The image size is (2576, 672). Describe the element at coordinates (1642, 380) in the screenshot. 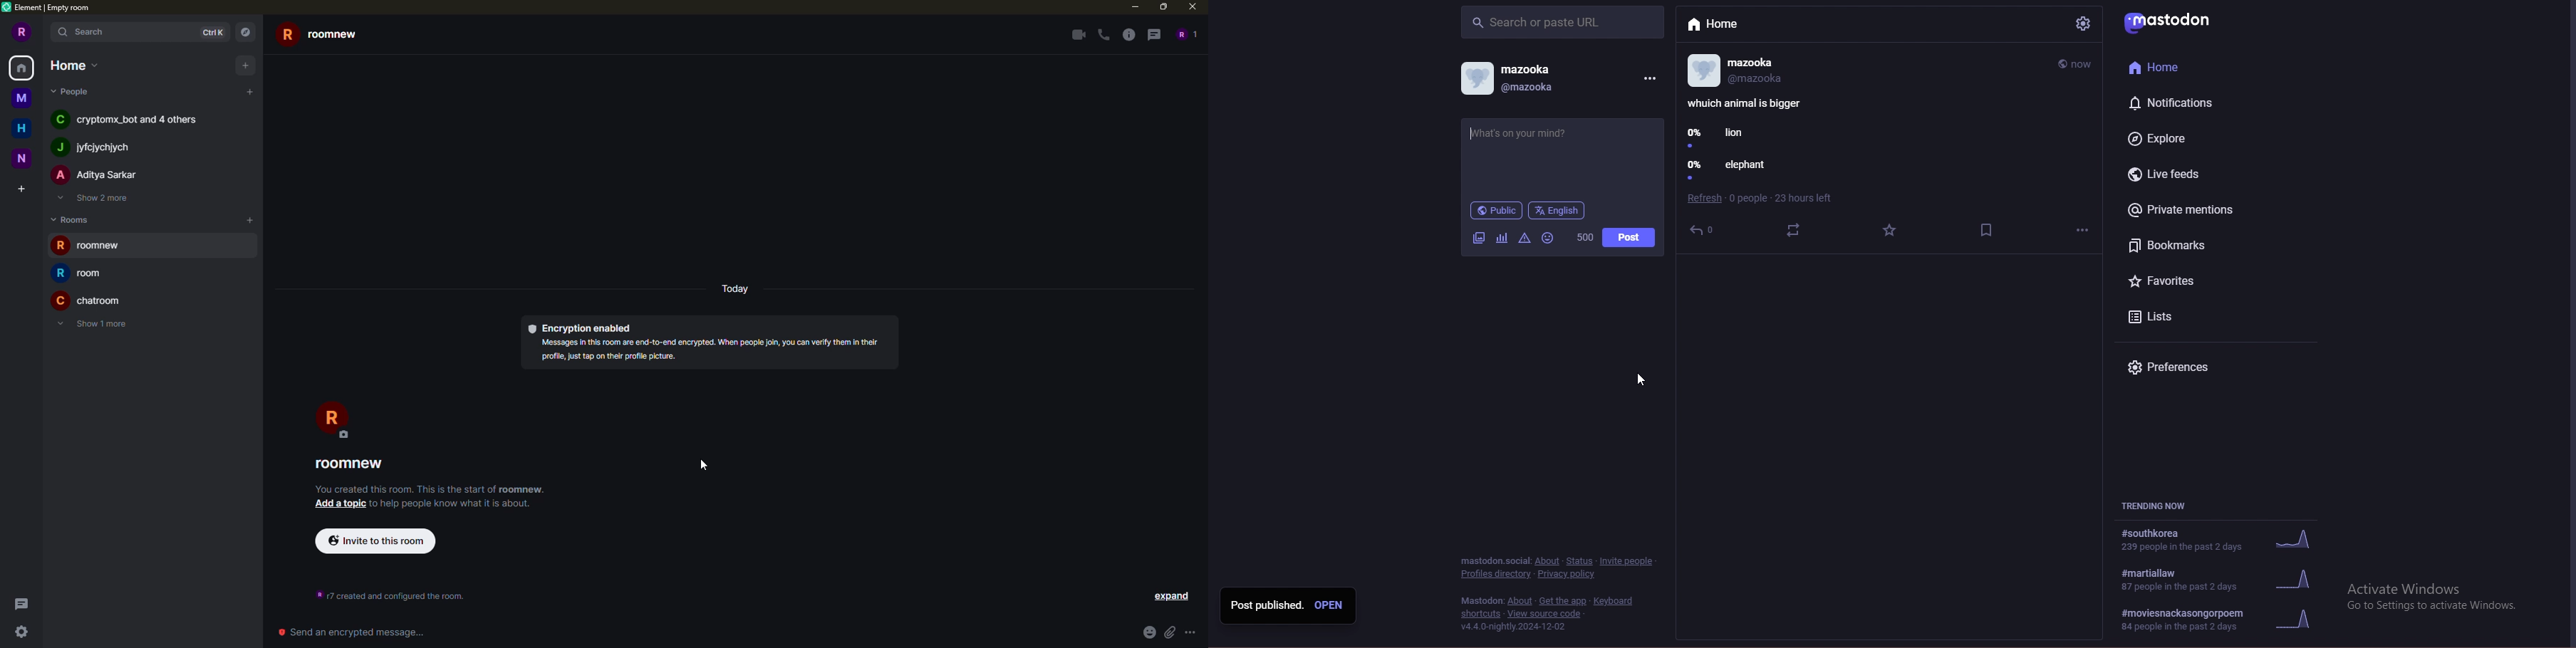

I see `cursor` at that location.